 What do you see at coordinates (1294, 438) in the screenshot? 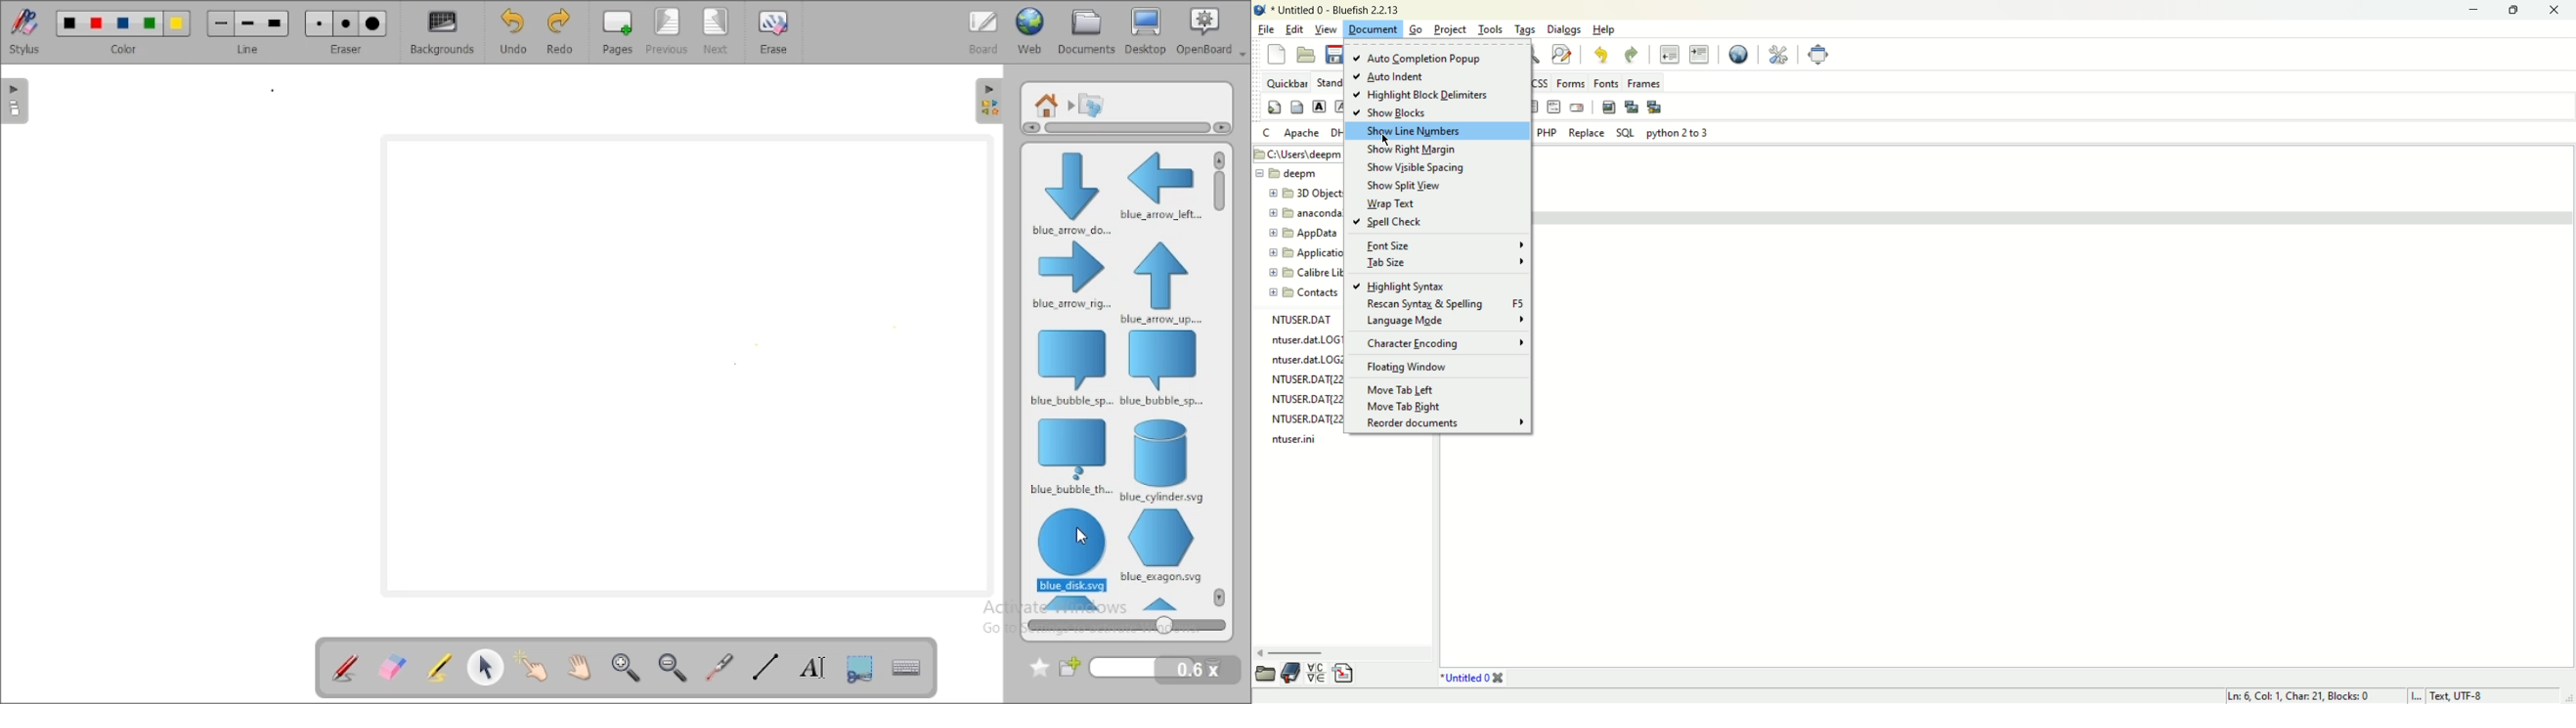
I see `ntuser.ini` at bounding box center [1294, 438].